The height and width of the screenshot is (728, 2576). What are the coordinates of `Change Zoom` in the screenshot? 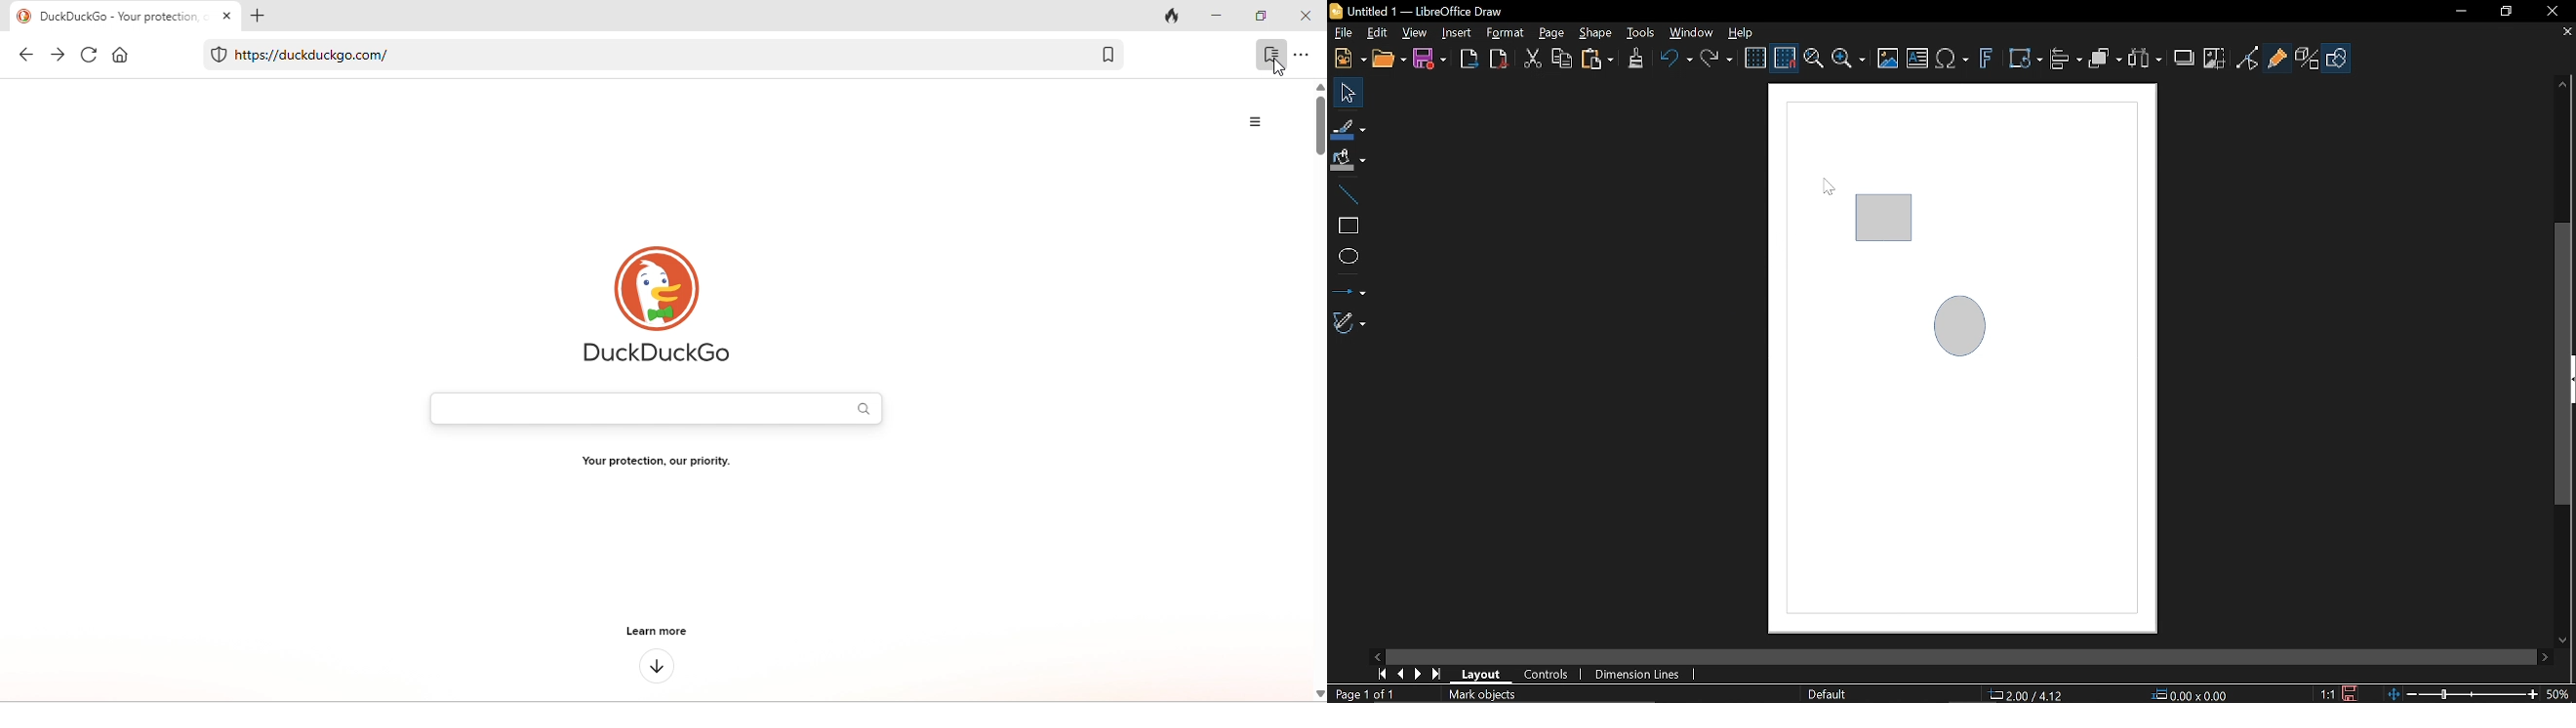 It's located at (2465, 695).